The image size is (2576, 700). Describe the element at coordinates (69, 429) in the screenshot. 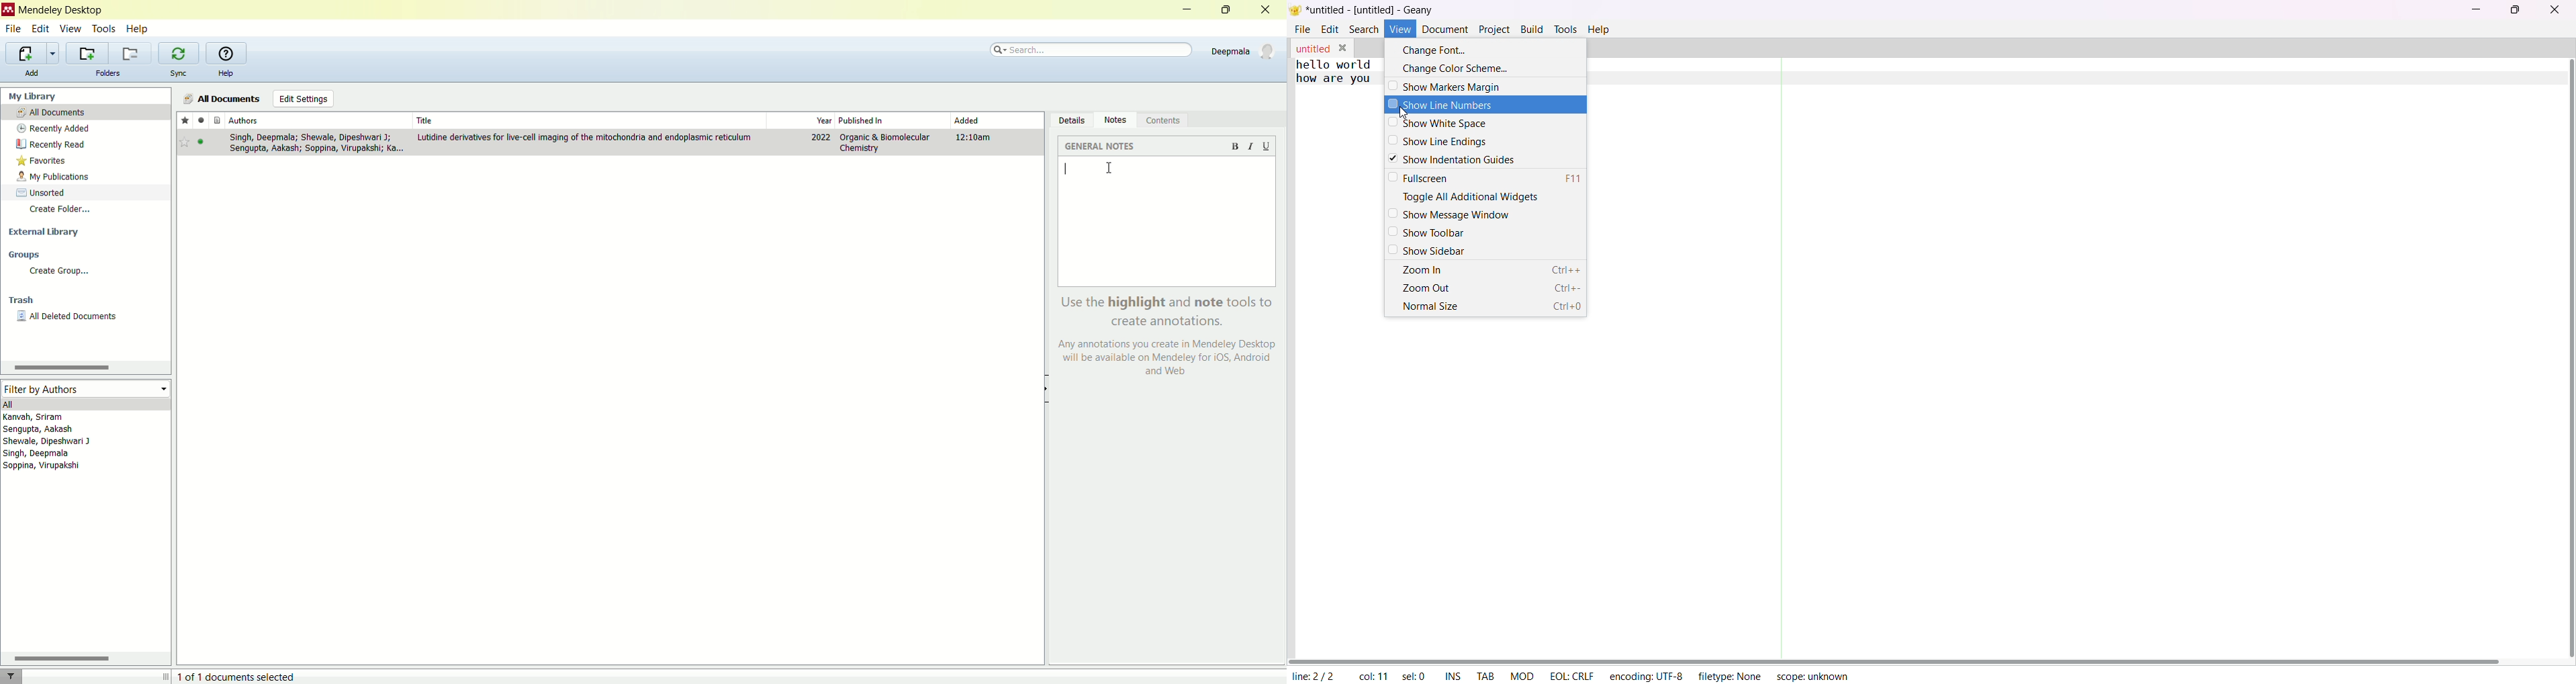

I see `Sengupta, Aakash` at that location.